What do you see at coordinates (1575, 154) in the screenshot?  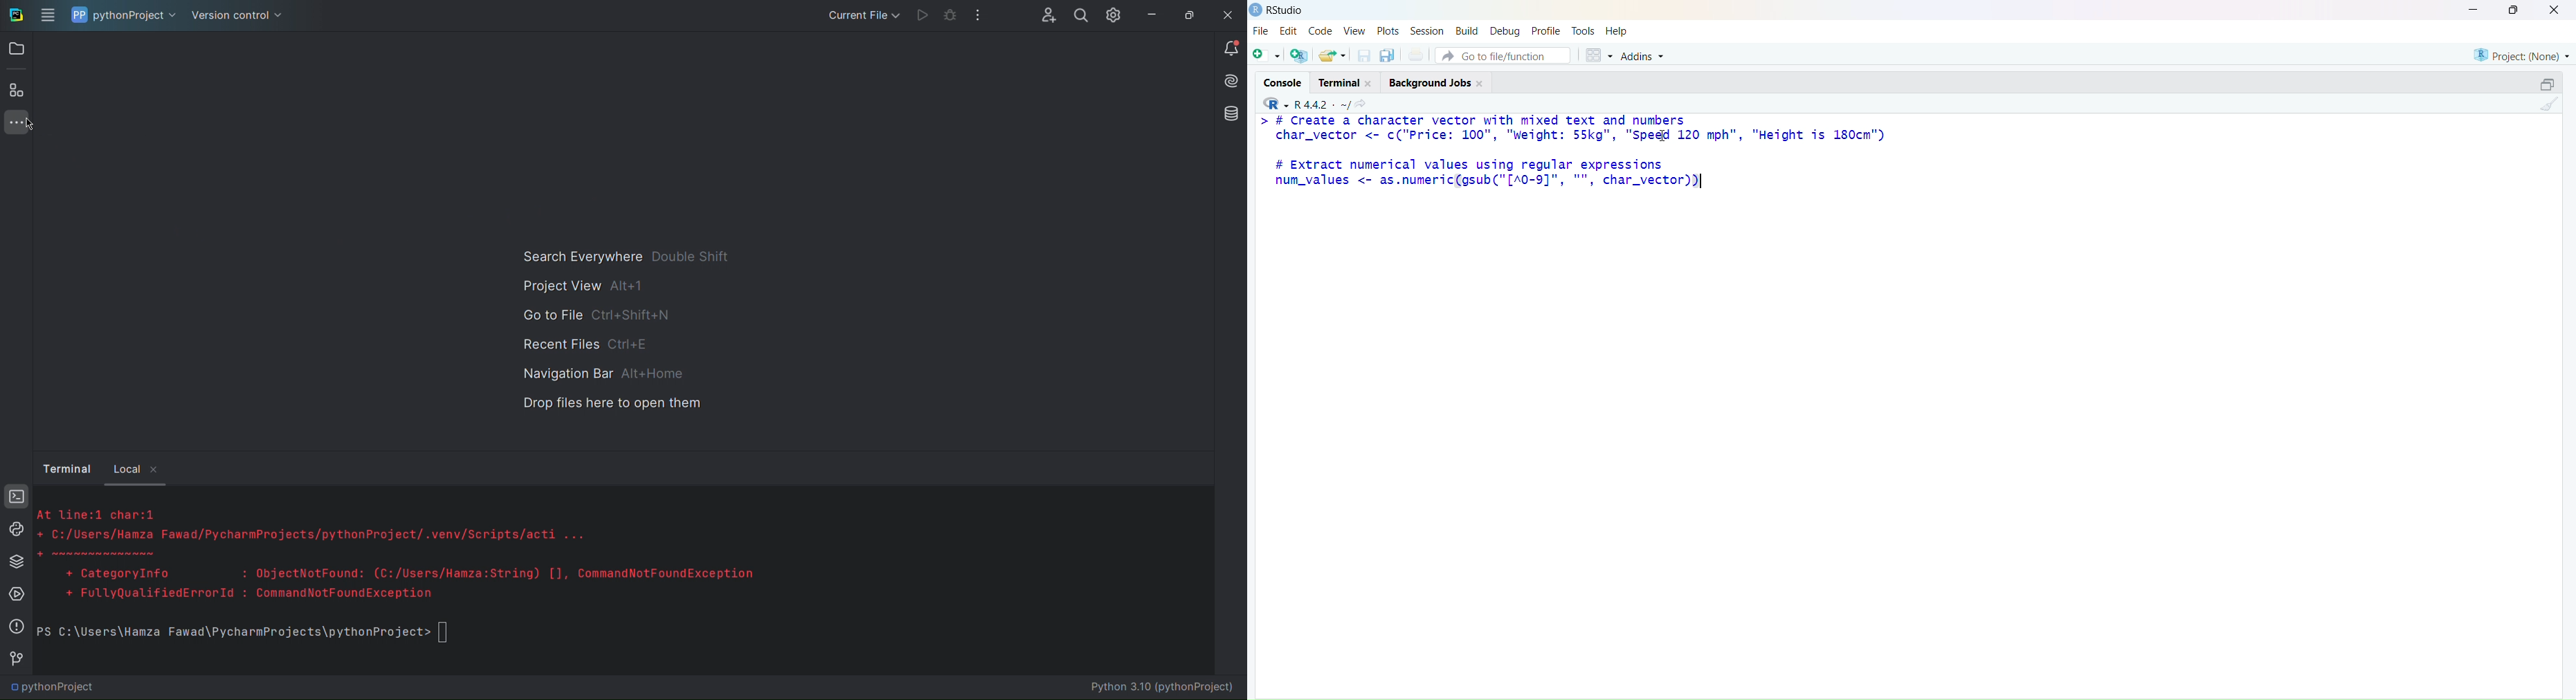 I see `> # Create a character vector with mixed text and numberschar_vector <- c("Price: 100", "weight: 55kg", "Speed 120 mph", "Height is 180cm")# Extract numerical values using regular expressionsnum_values <- as.numeric(gsub("[A0-9]", "", char_vector))` at bounding box center [1575, 154].